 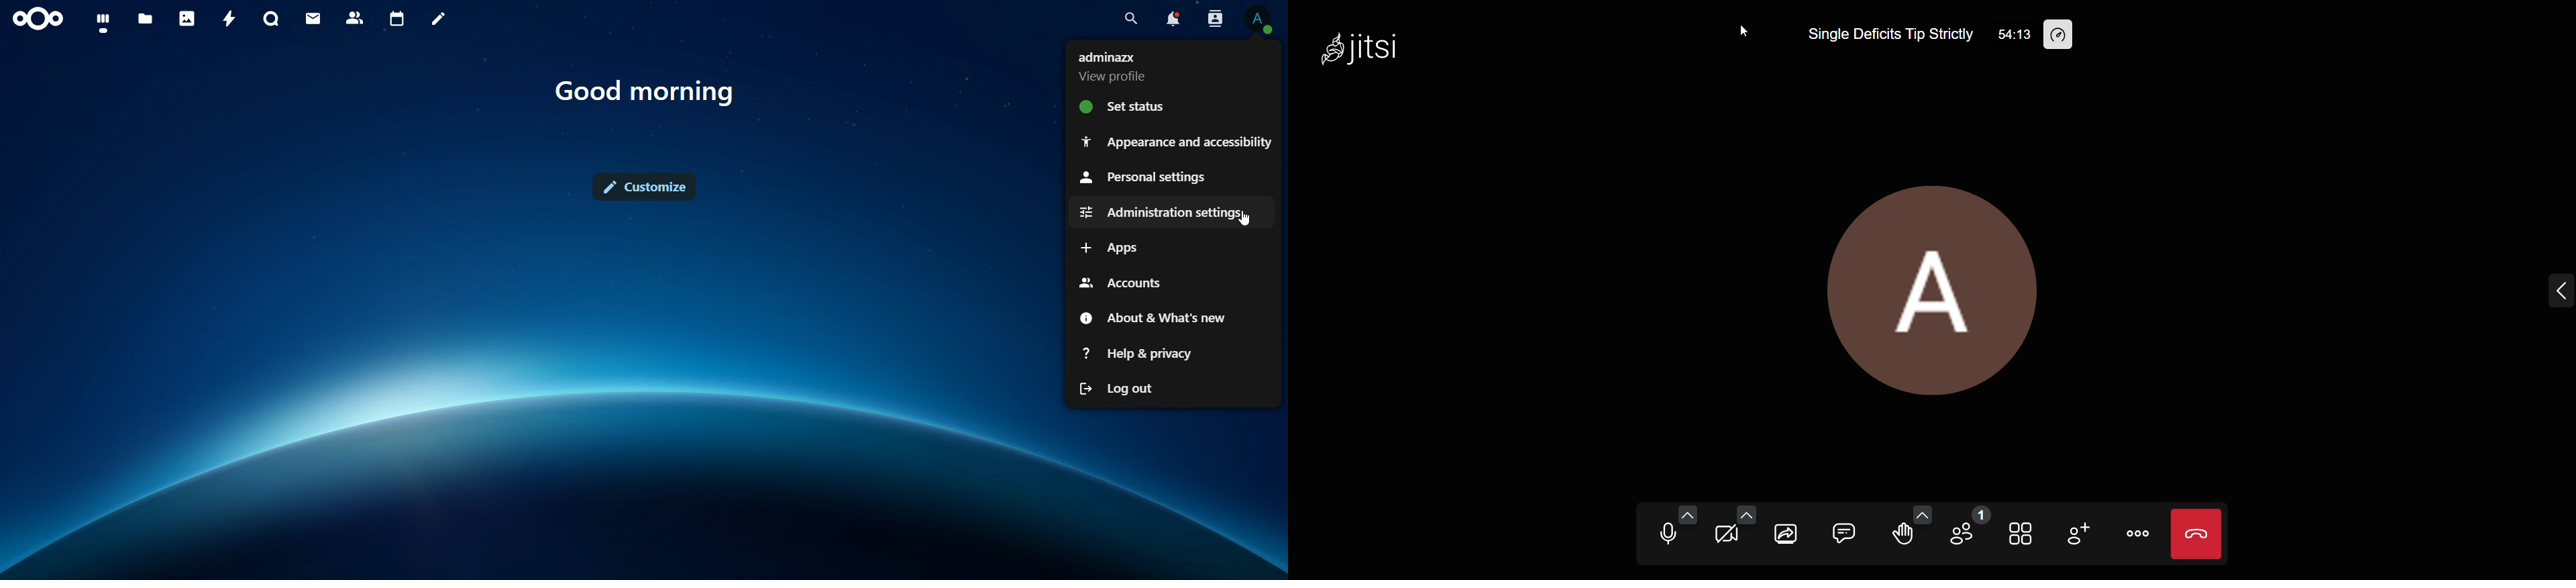 I want to click on mail, so click(x=314, y=20).